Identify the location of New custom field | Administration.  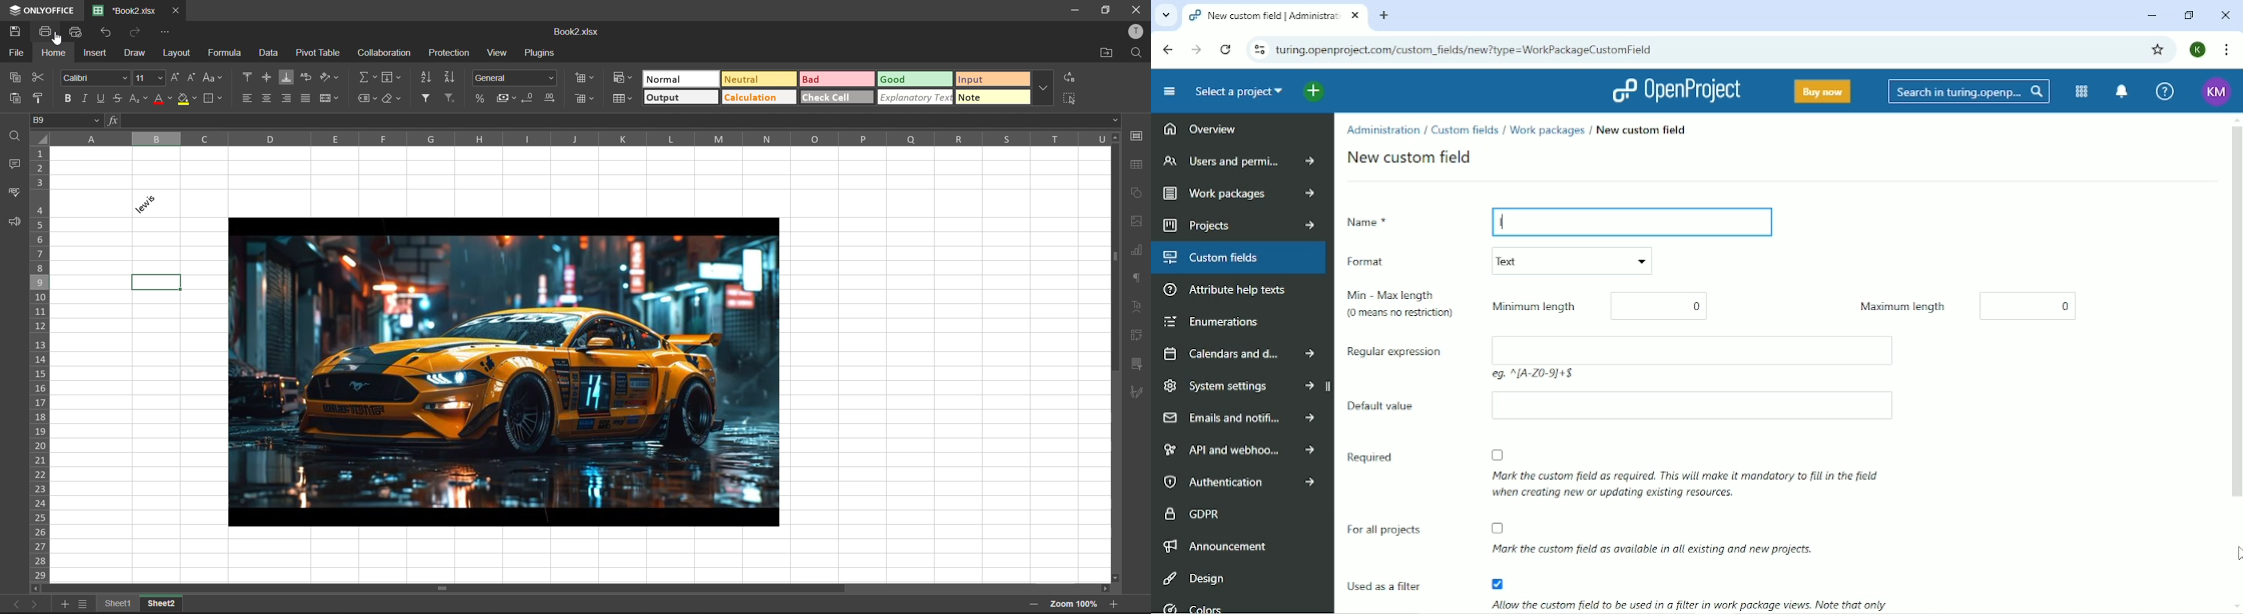
(1276, 17).